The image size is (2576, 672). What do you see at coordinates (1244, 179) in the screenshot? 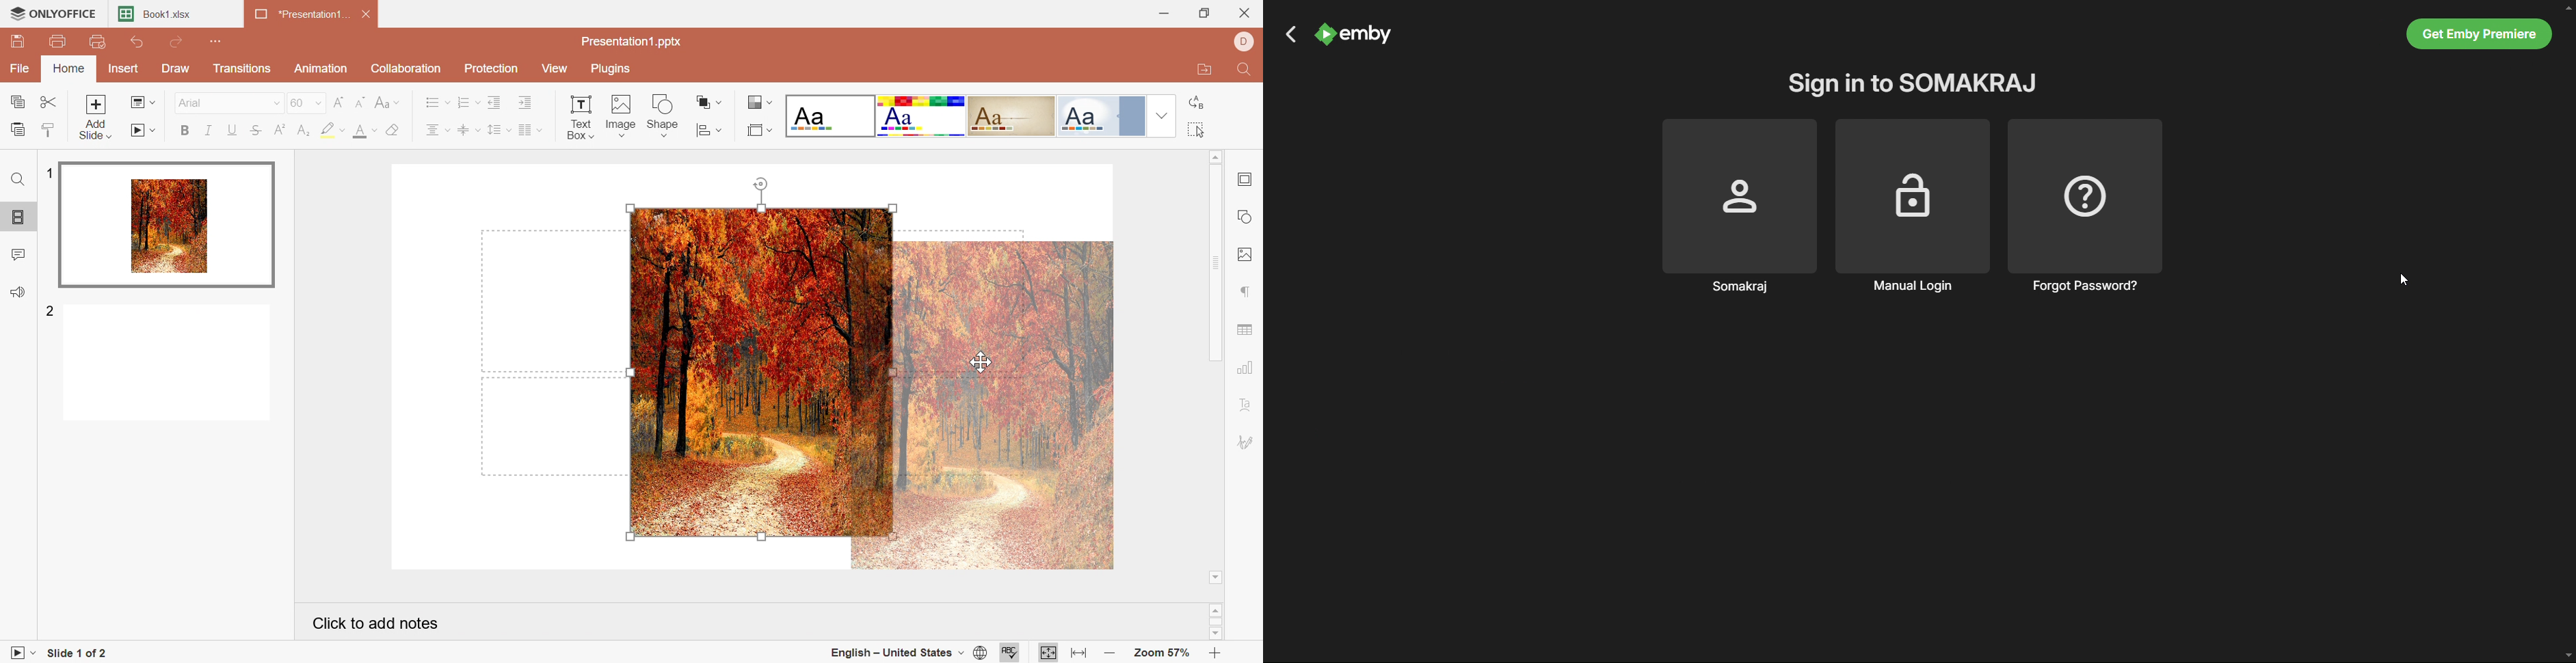
I see `Slide settings` at bounding box center [1244, 179].